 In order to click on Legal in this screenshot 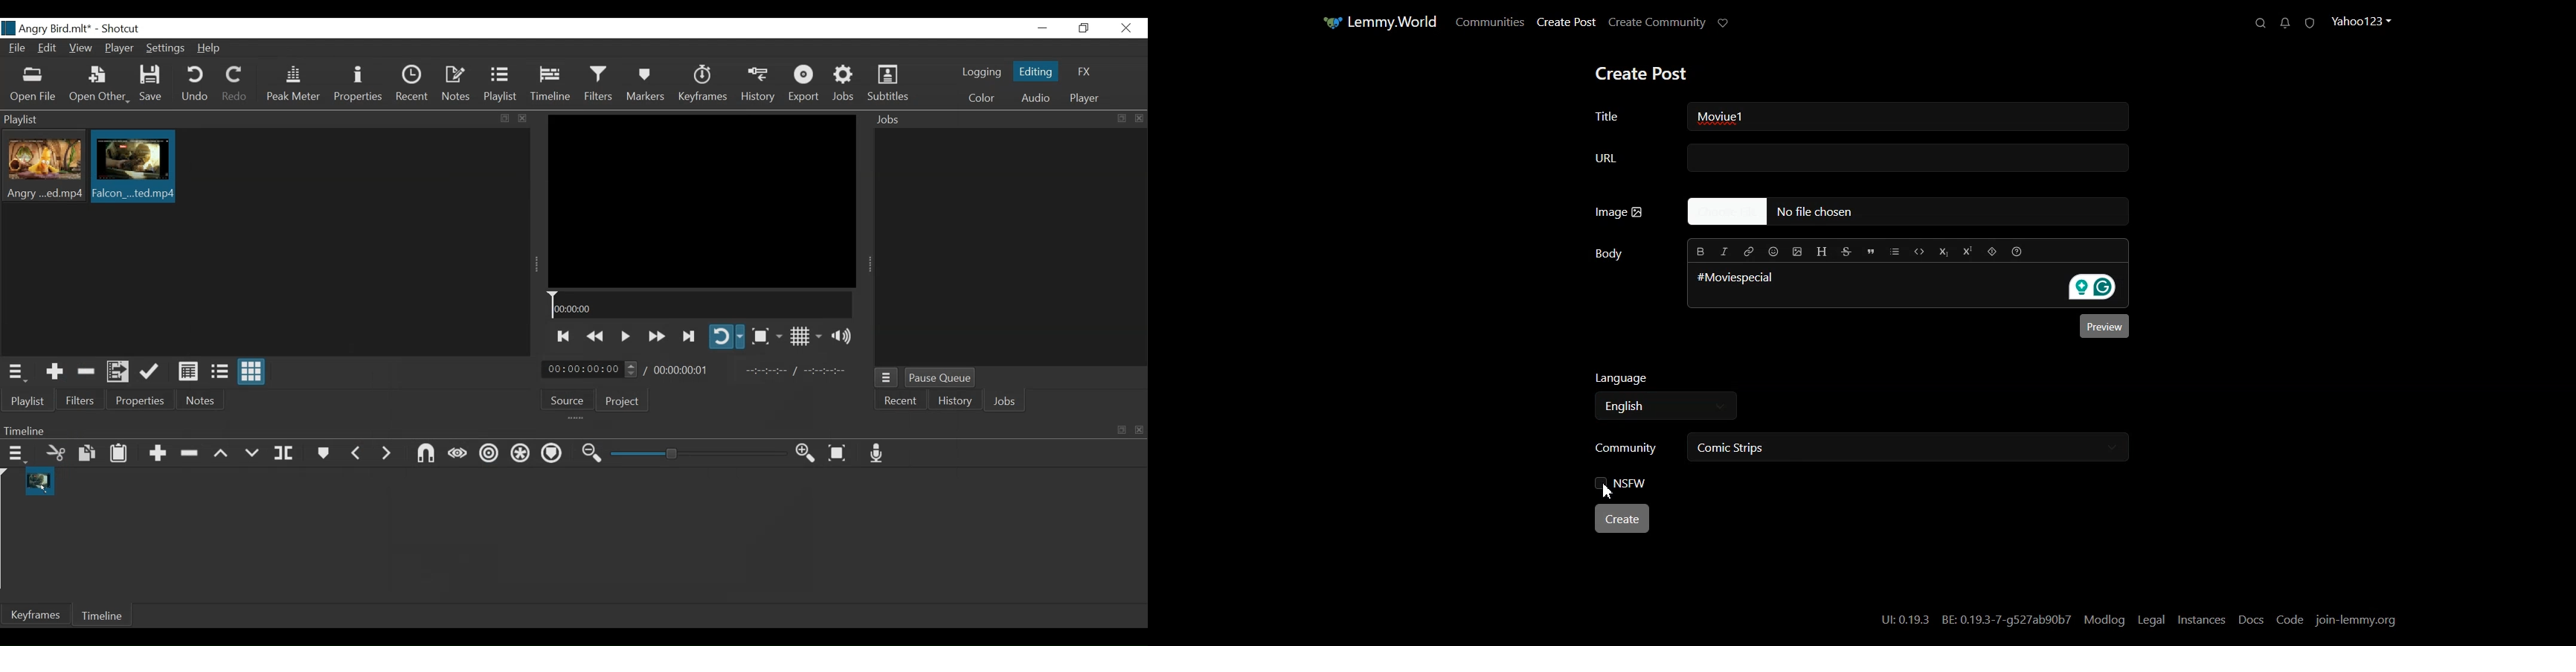, I will do `click(2151, 619)`.